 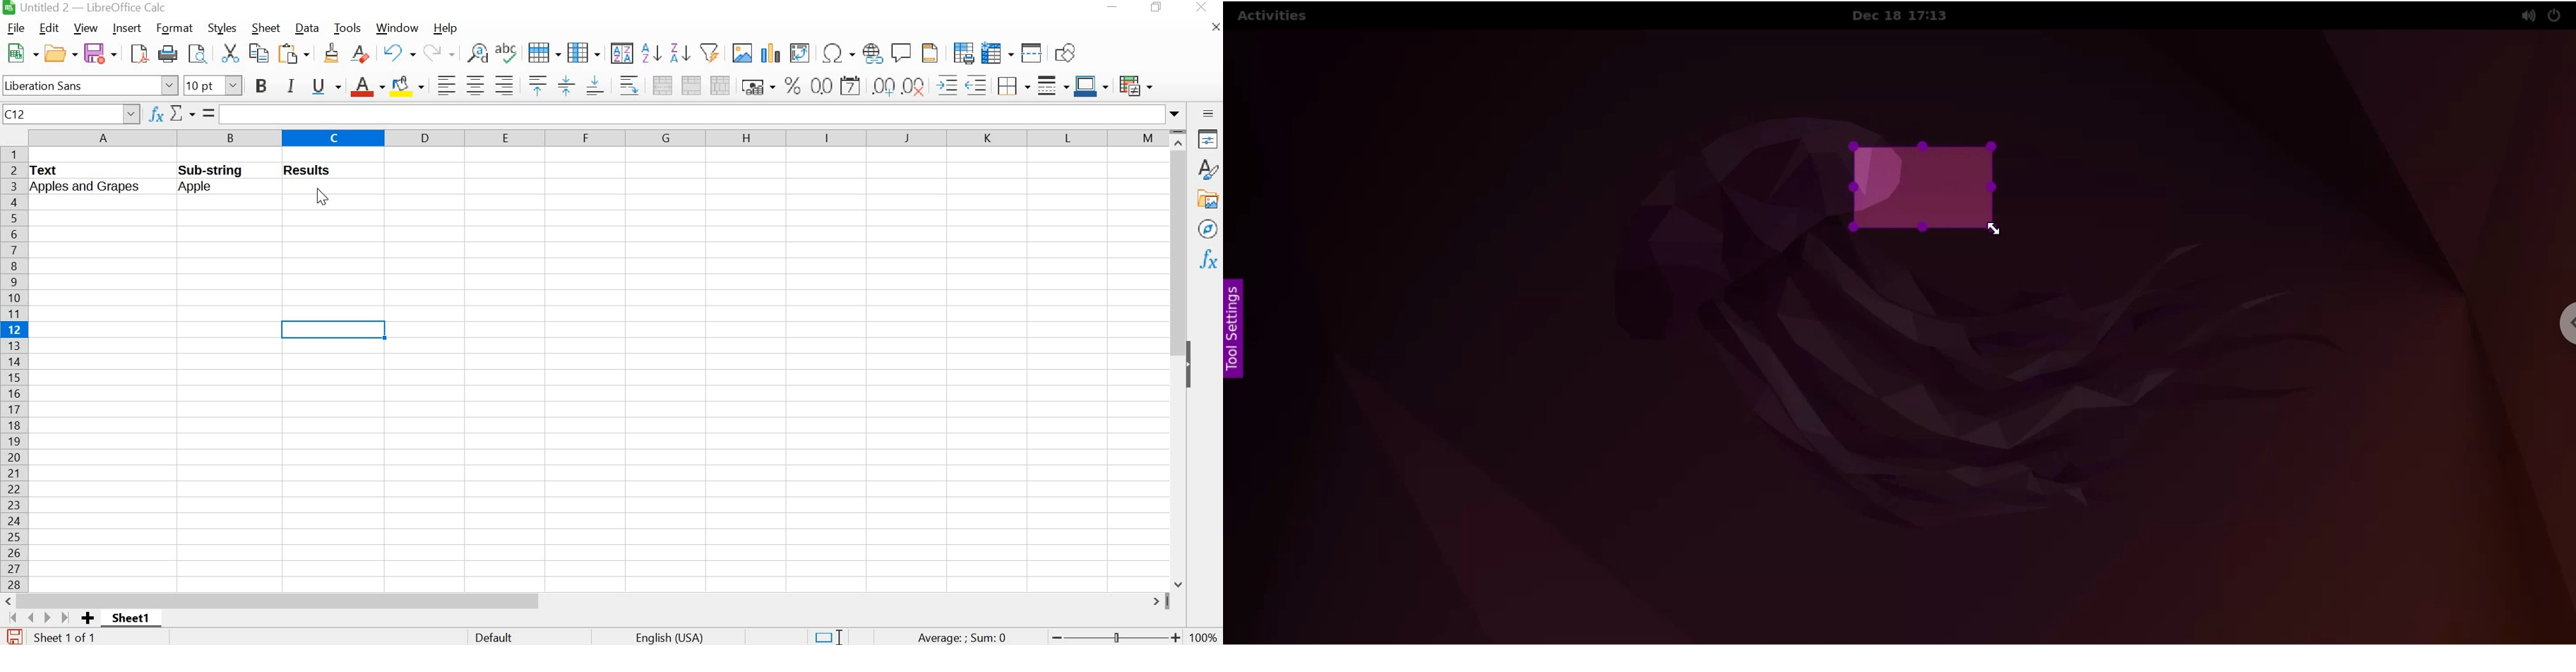 What do you see at coordinates (505, 54) in the screenshot?
I see `spelling` at bounding box center [505, 54].